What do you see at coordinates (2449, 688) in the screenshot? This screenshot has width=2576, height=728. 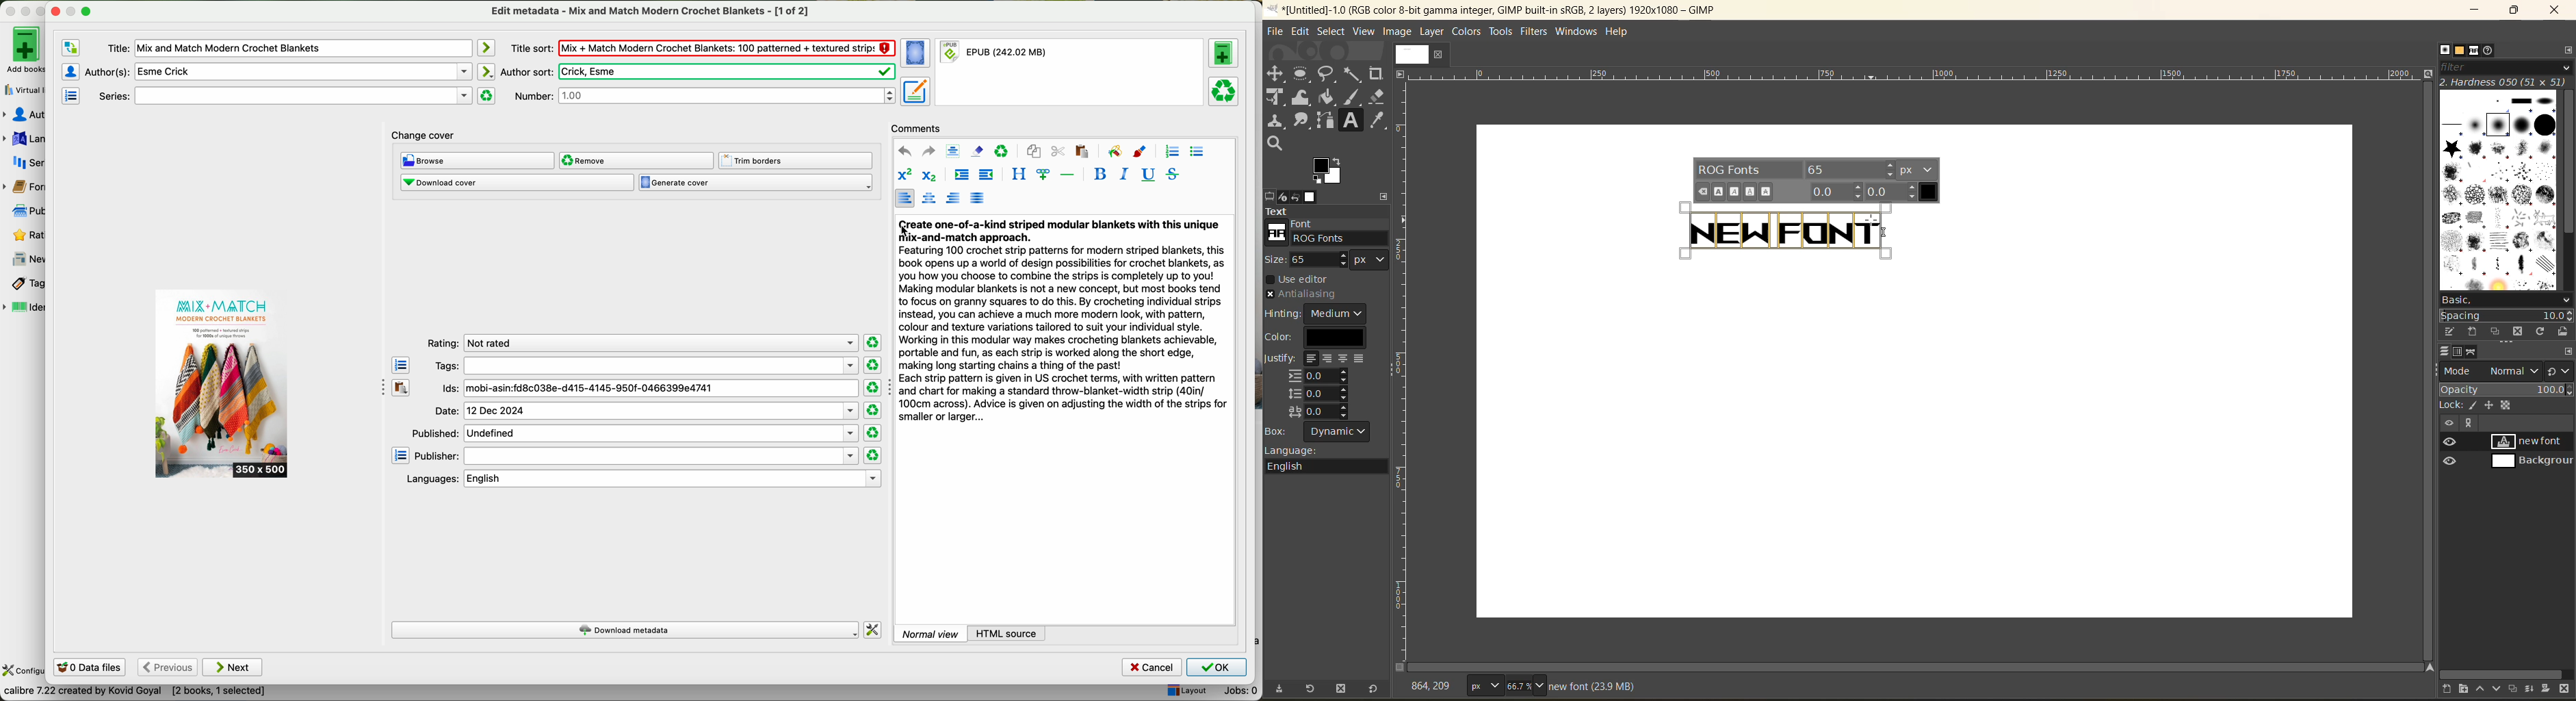 I see `create a new layer` at bounding box center [2449, 688].